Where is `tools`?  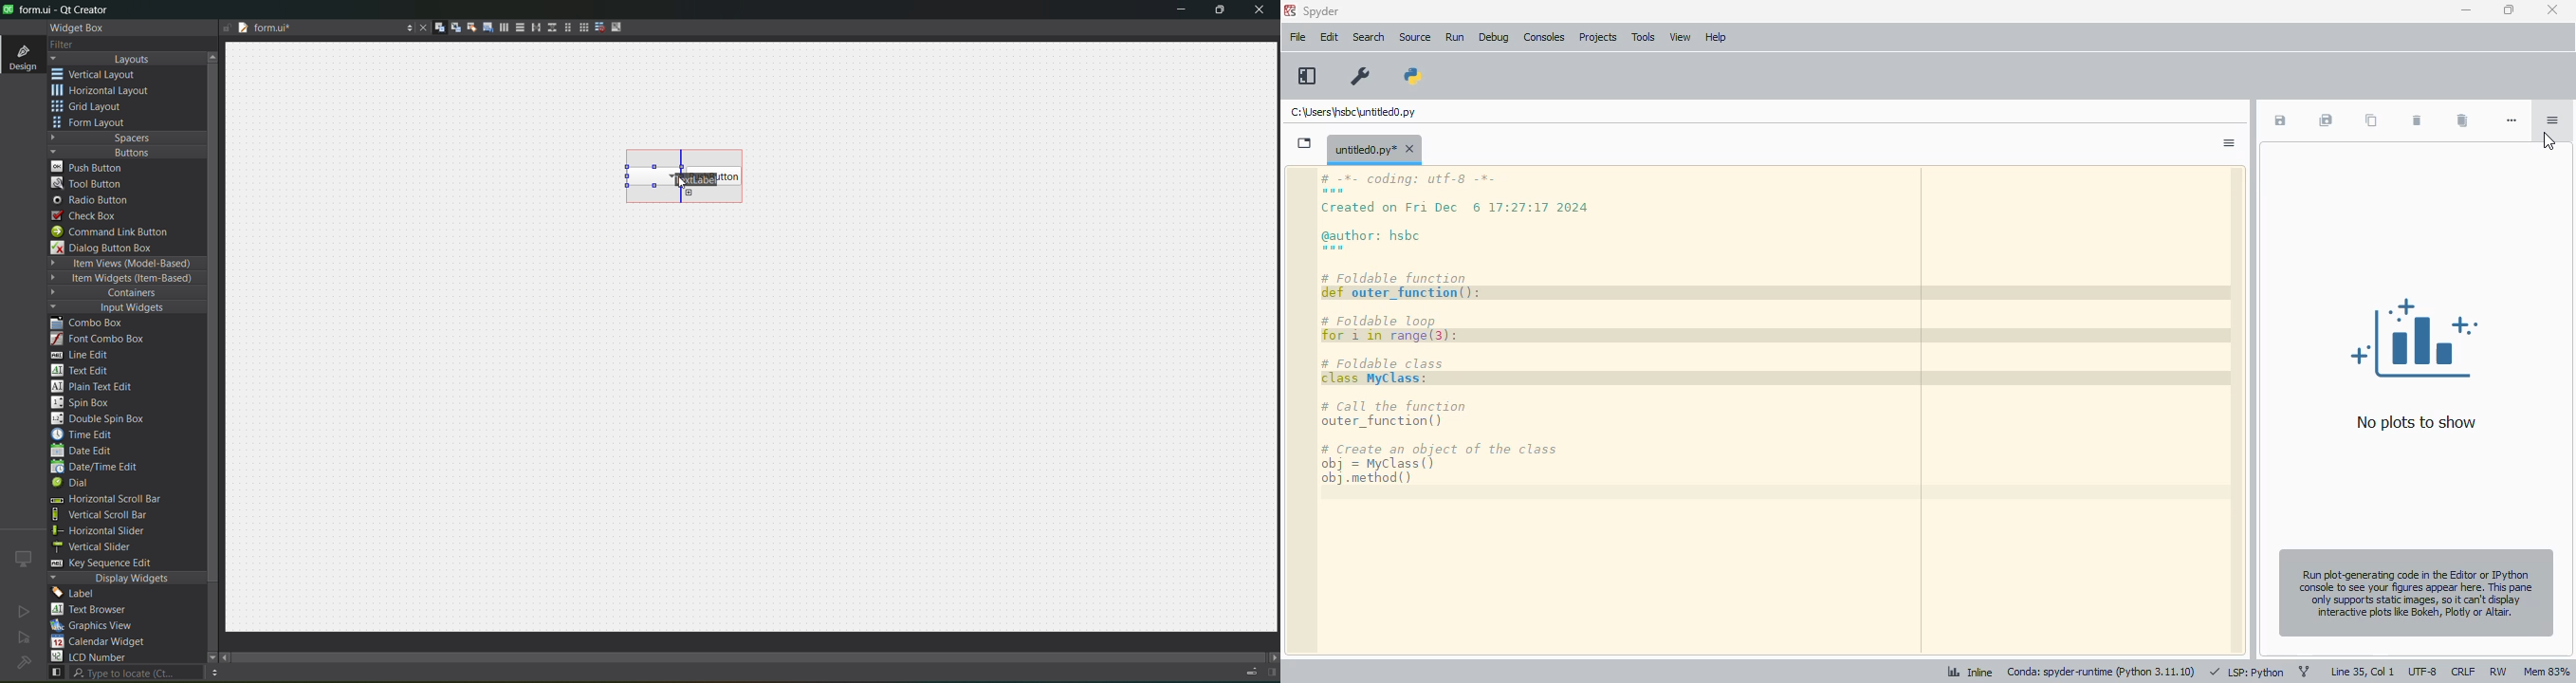
tools is located at coordinates (1643, 37).